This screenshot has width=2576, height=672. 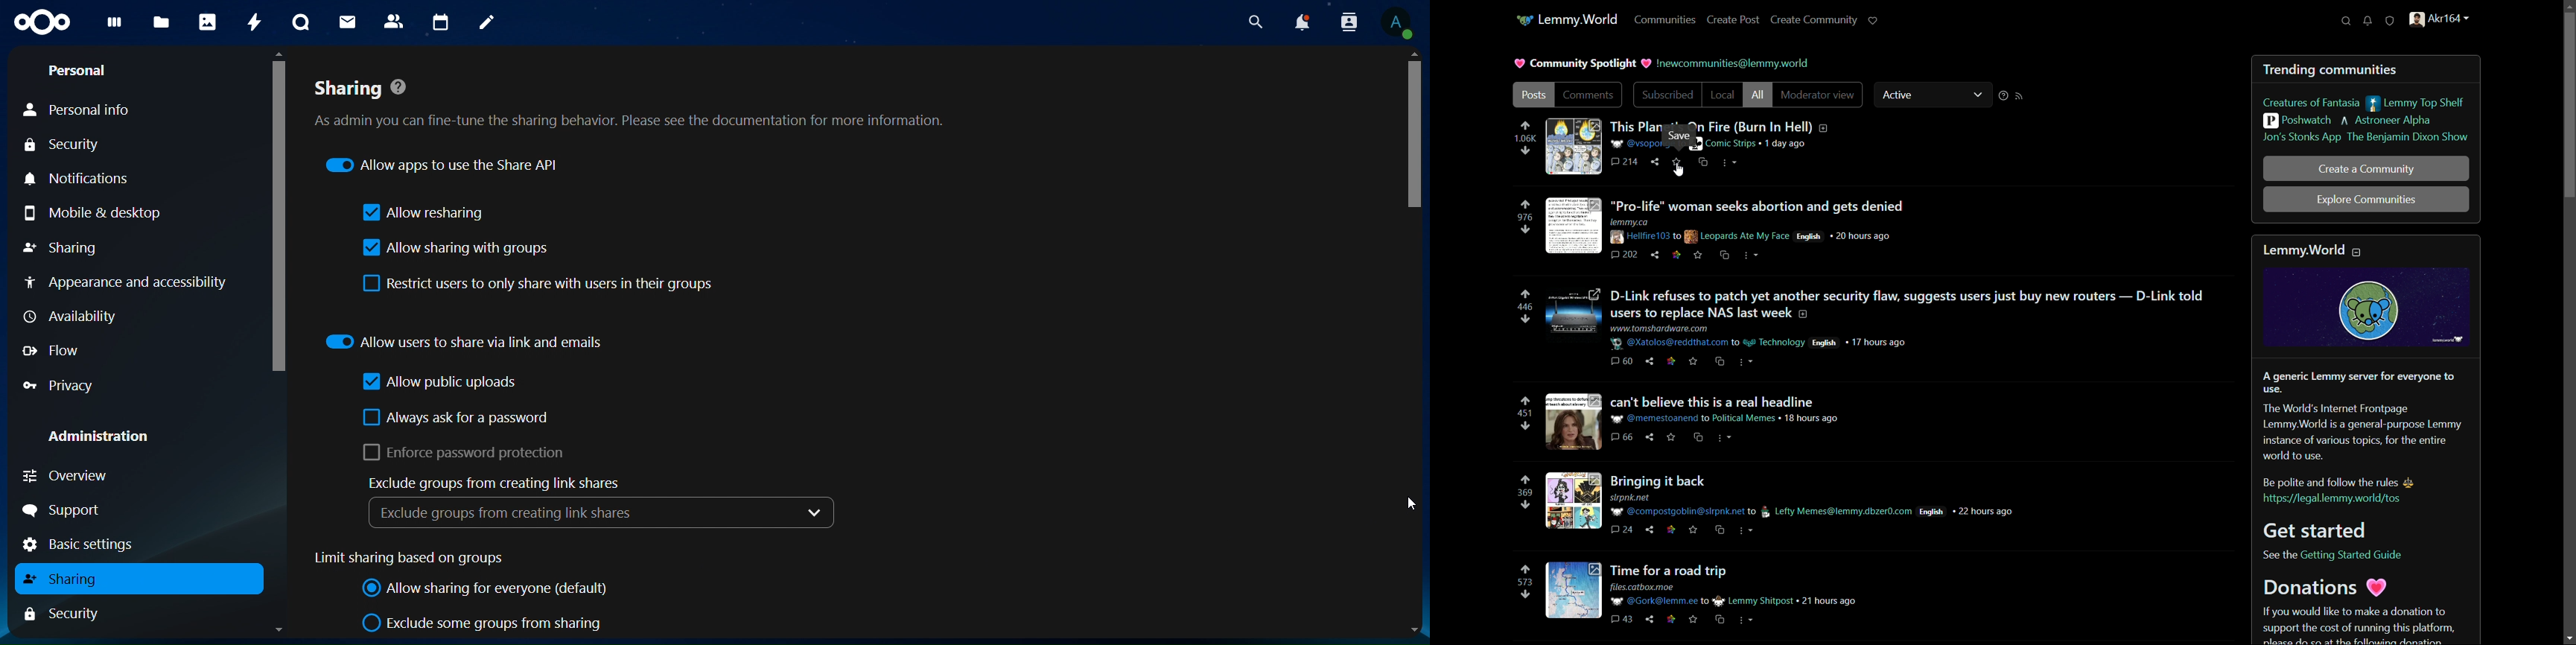 What do you see at coordinates (2391, 19) in the screenshot?
I see `unread reports` at bounding box center [2391, 19].